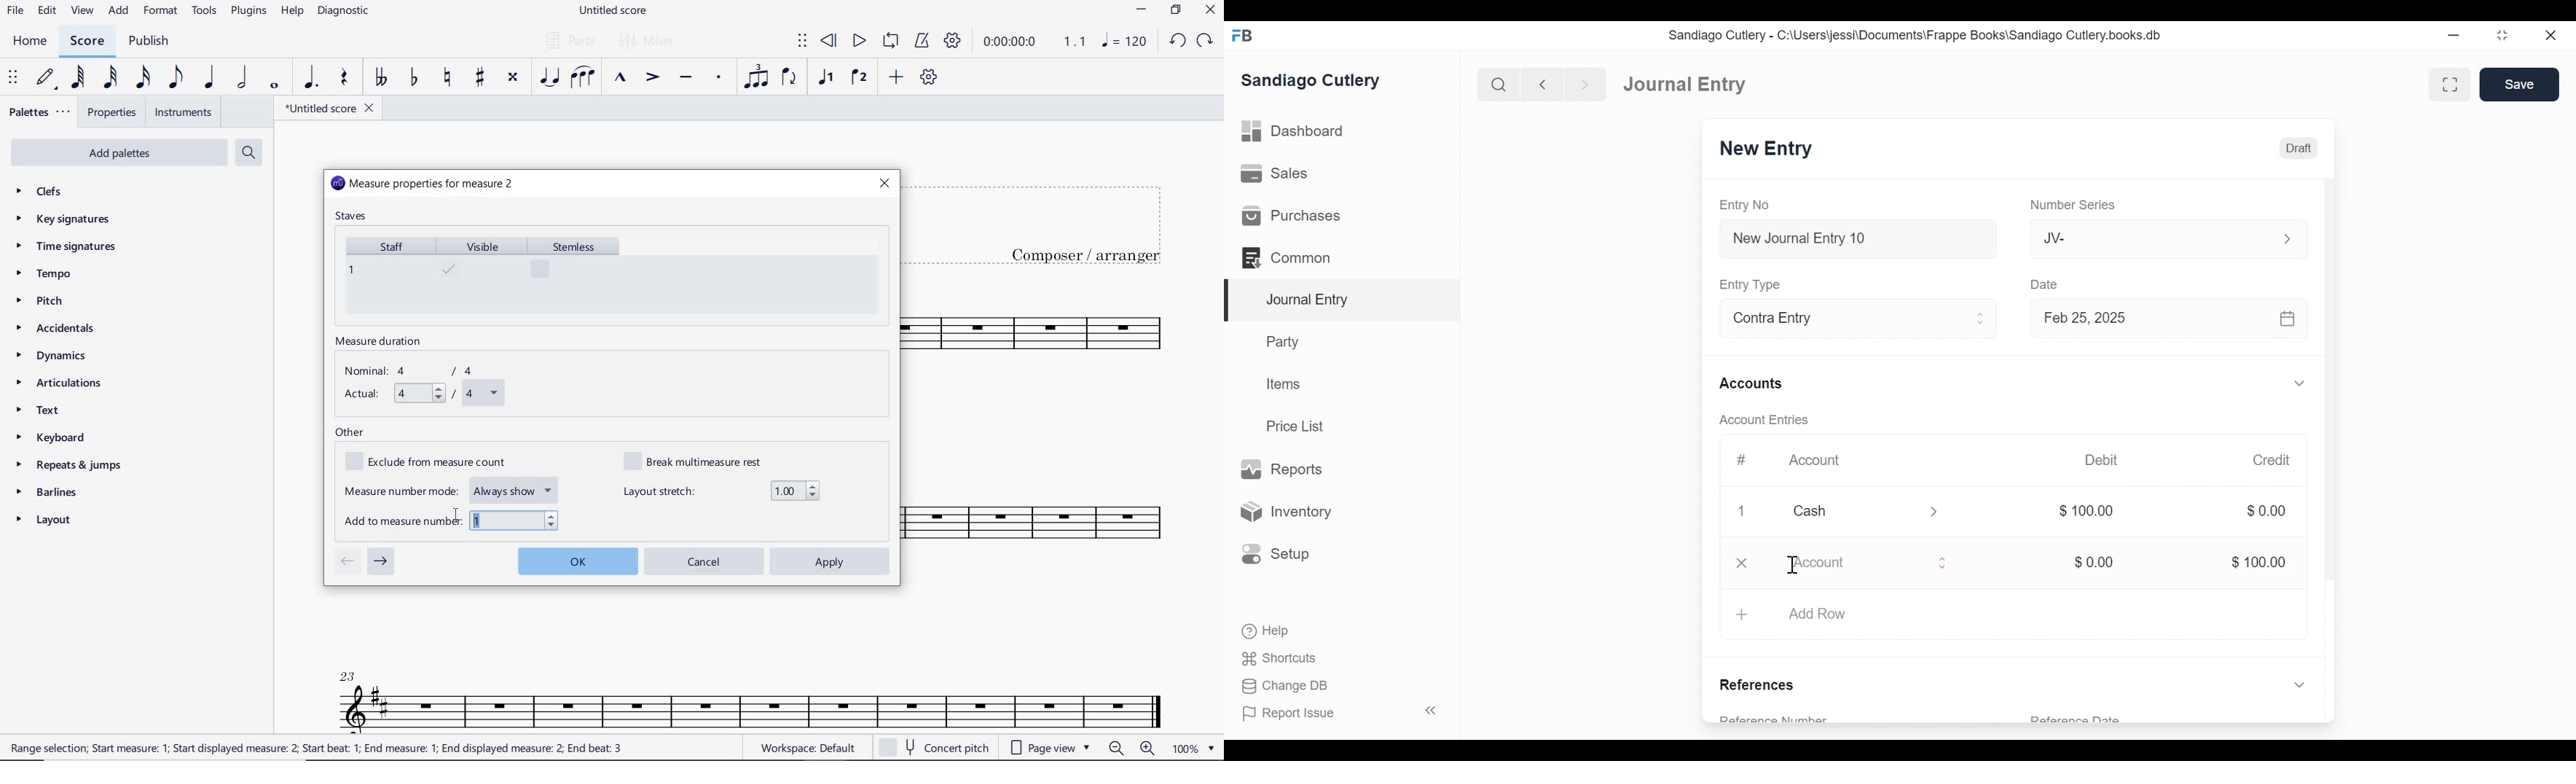 Image resolution: width=2576 pixels, height=784 pixels. What do you see at coordinates (386, 274) in the screenshot?
I see `staff` at bounding box center [386, 274].